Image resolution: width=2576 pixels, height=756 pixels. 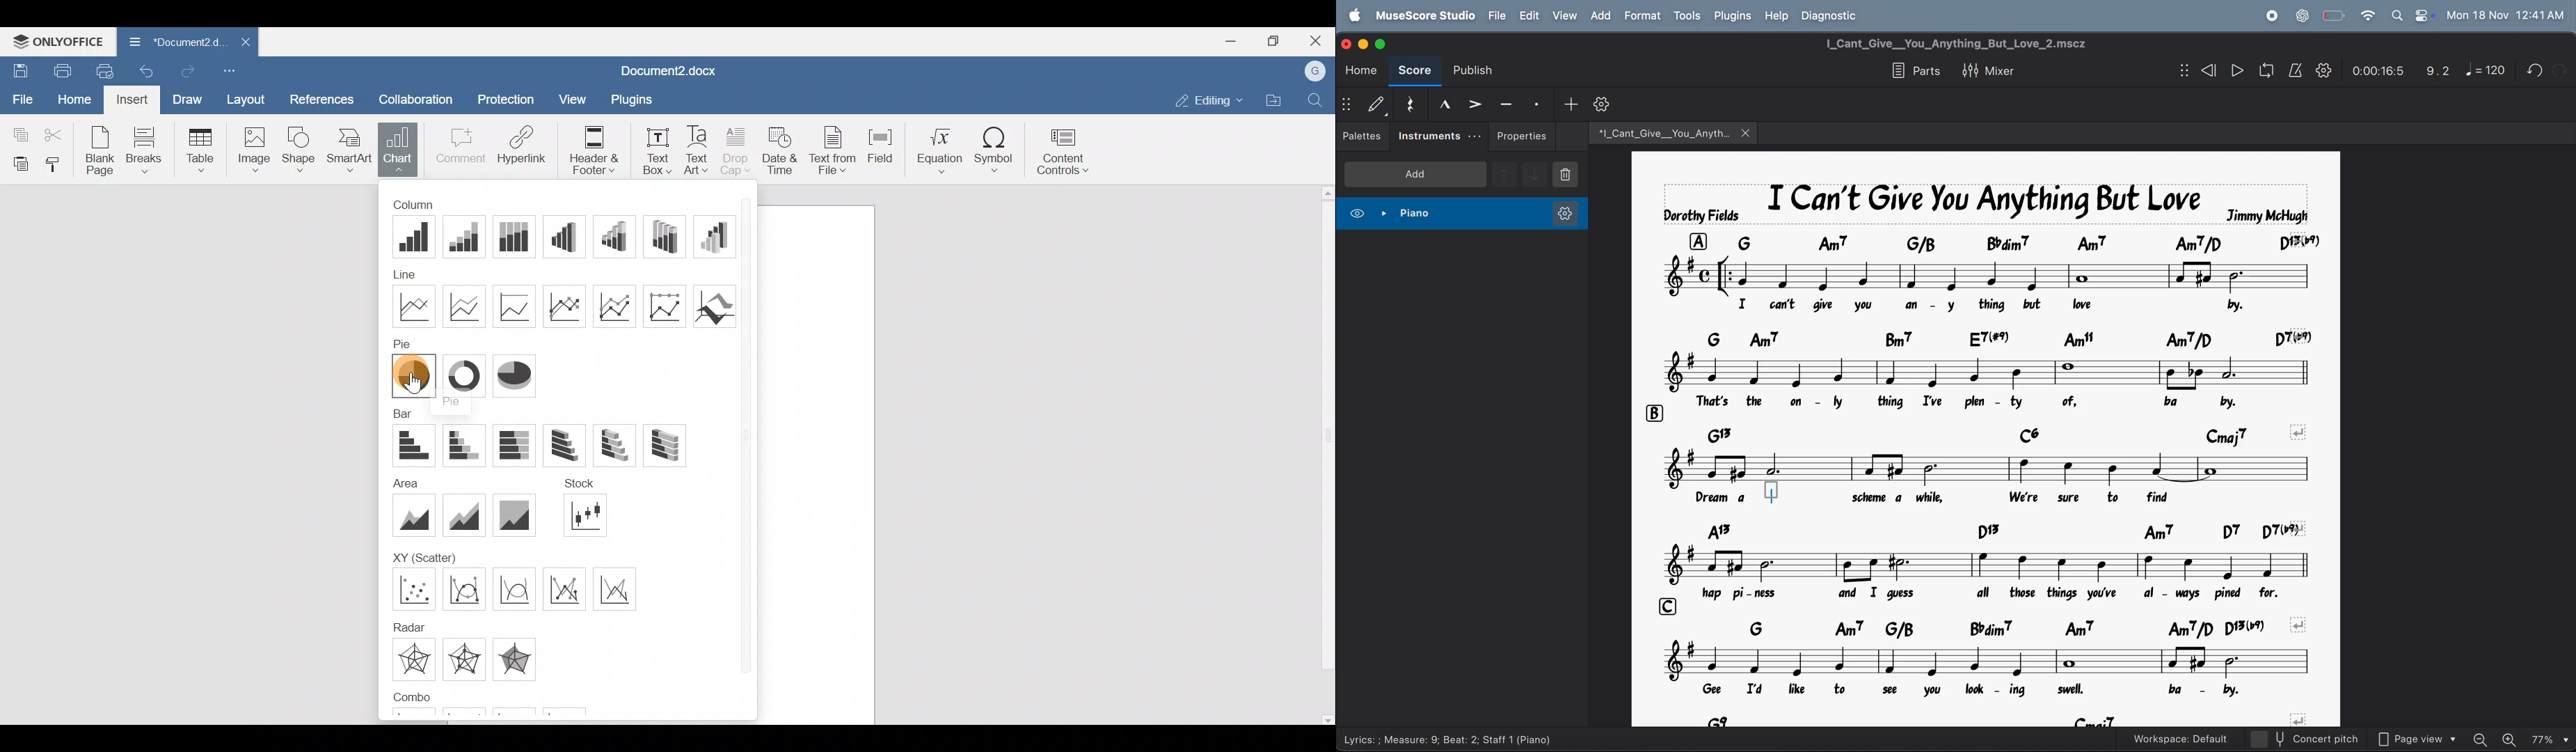 I want to click on chord symbols, so click(x=2005, y=434).